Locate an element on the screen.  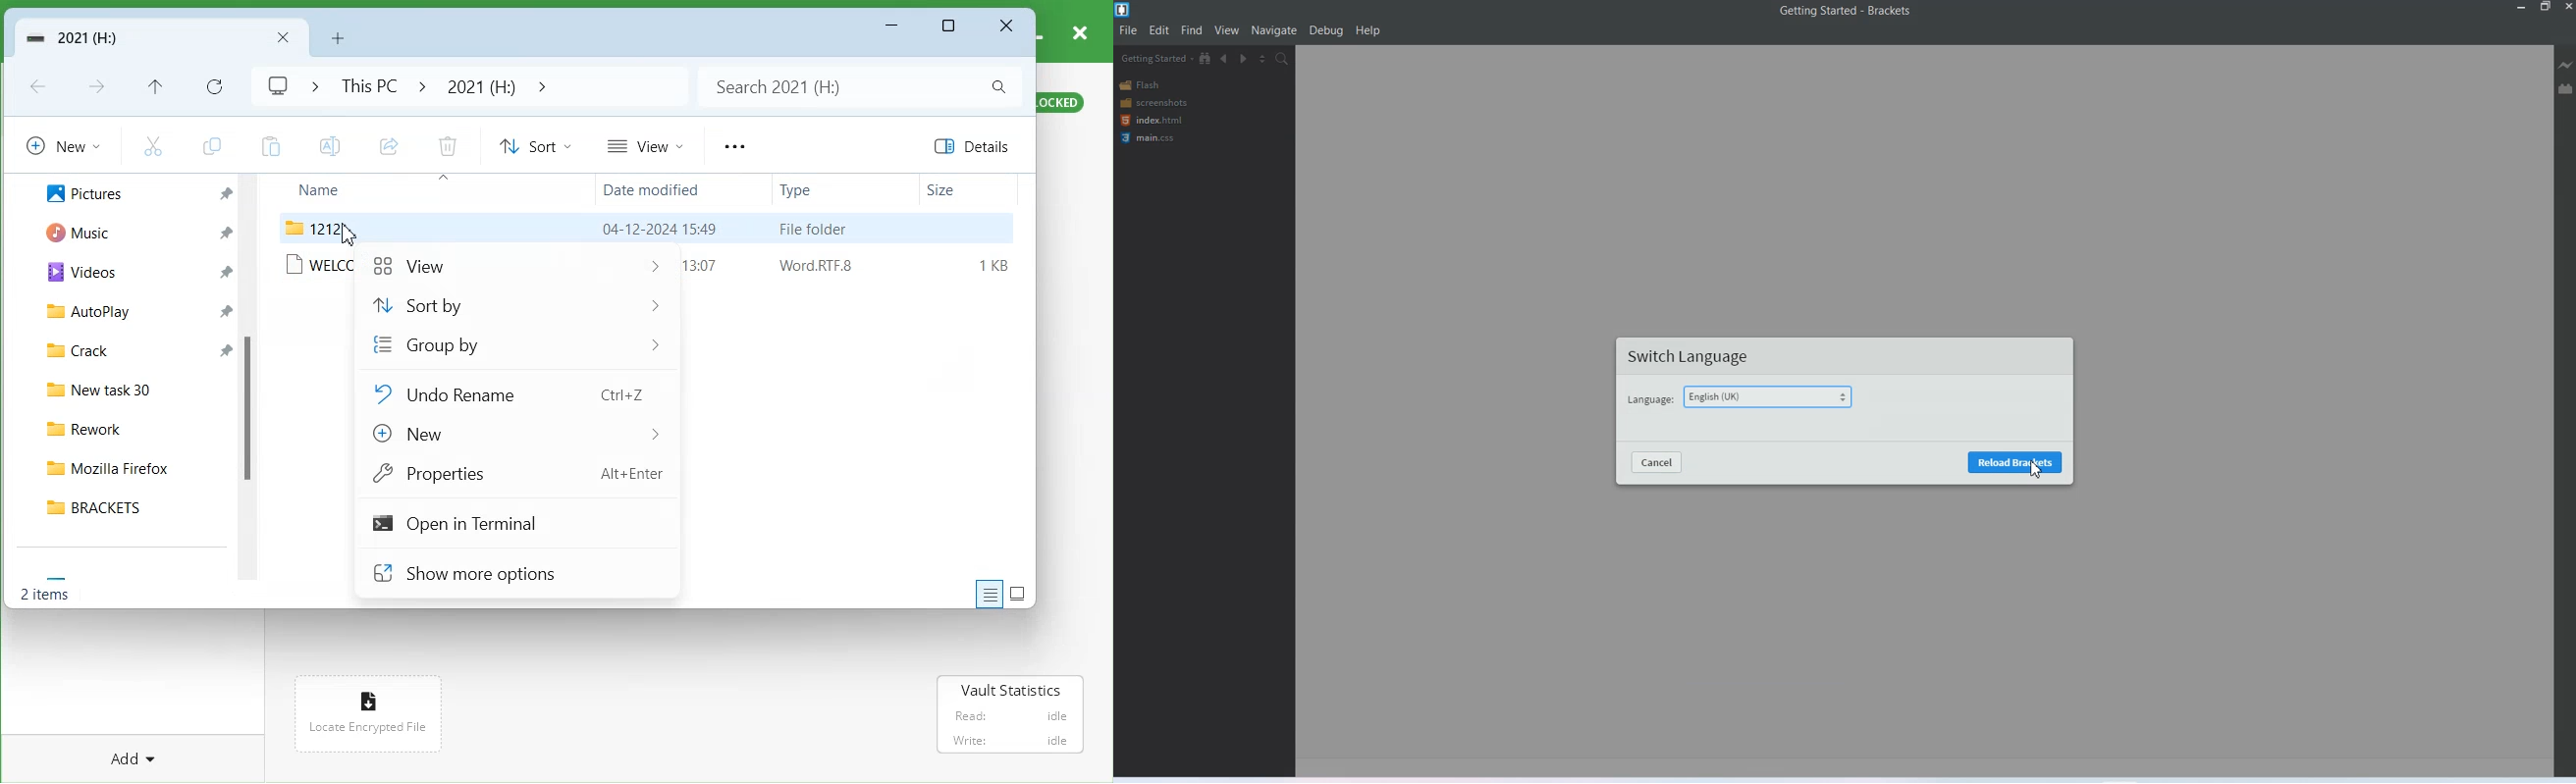
Split the editor vertically and horizontally is located at coordinates (1263, 59).